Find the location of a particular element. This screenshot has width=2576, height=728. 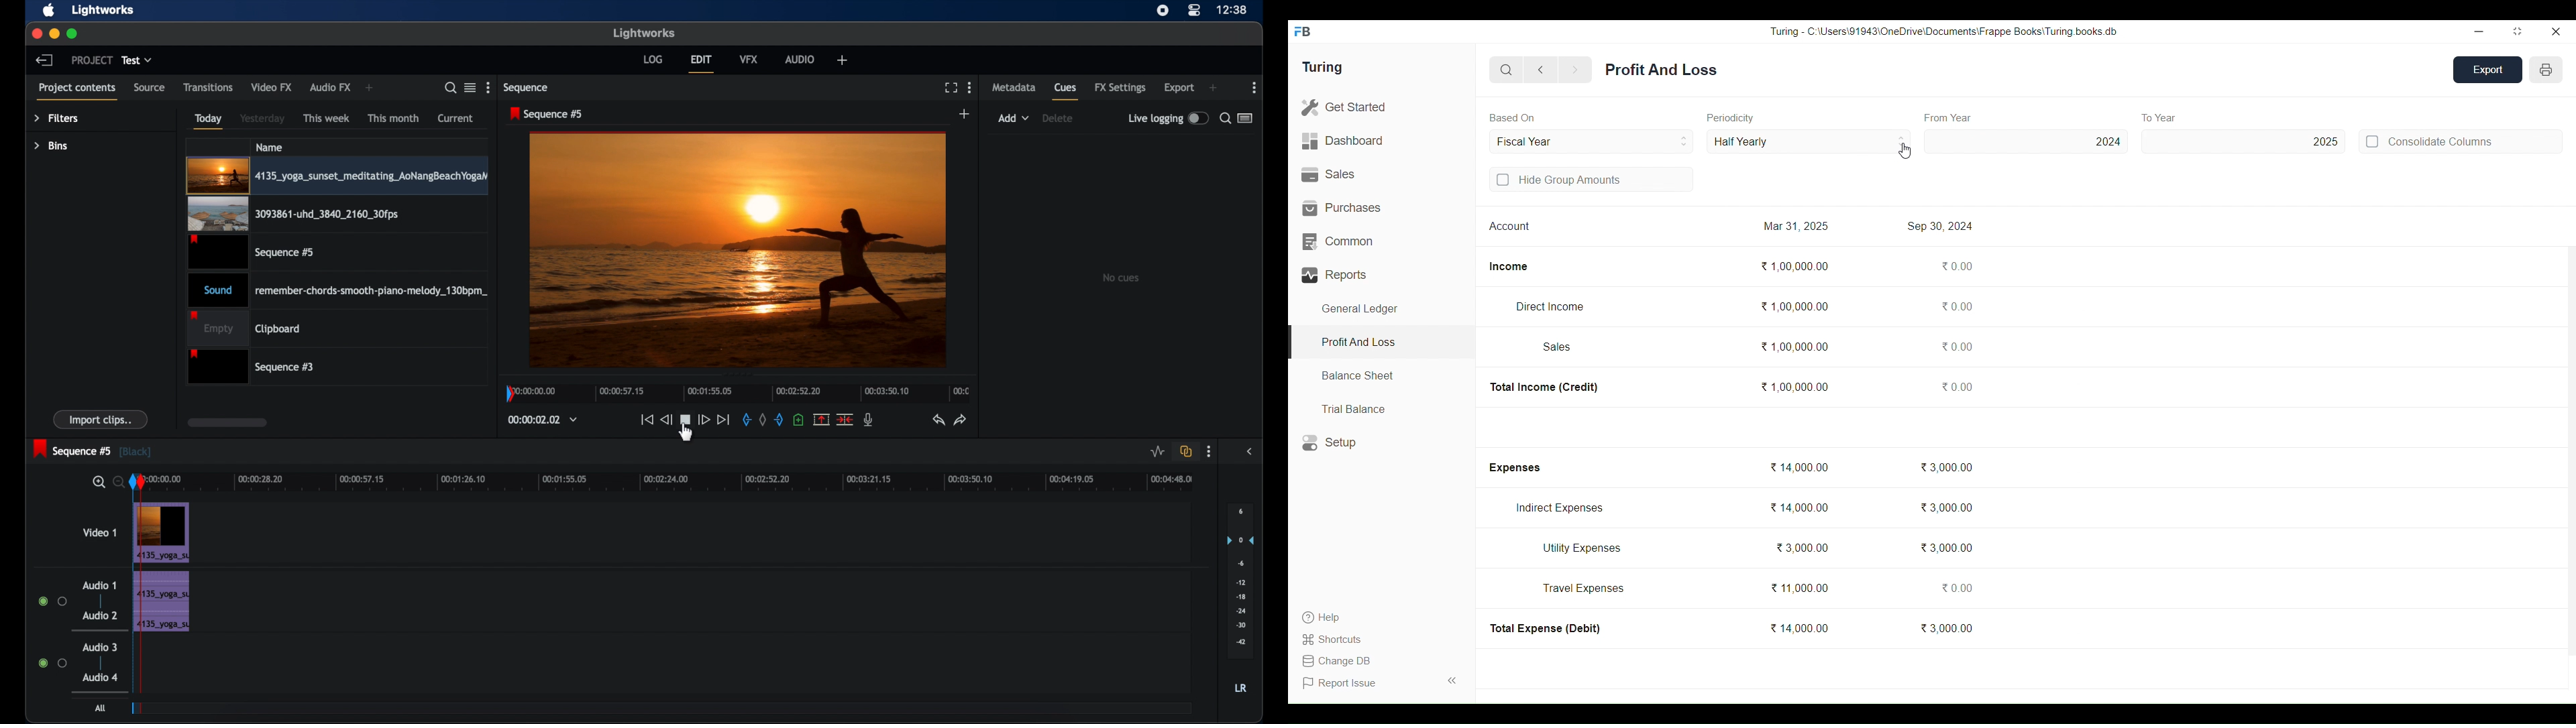

add is located at coordinates (843, 61).